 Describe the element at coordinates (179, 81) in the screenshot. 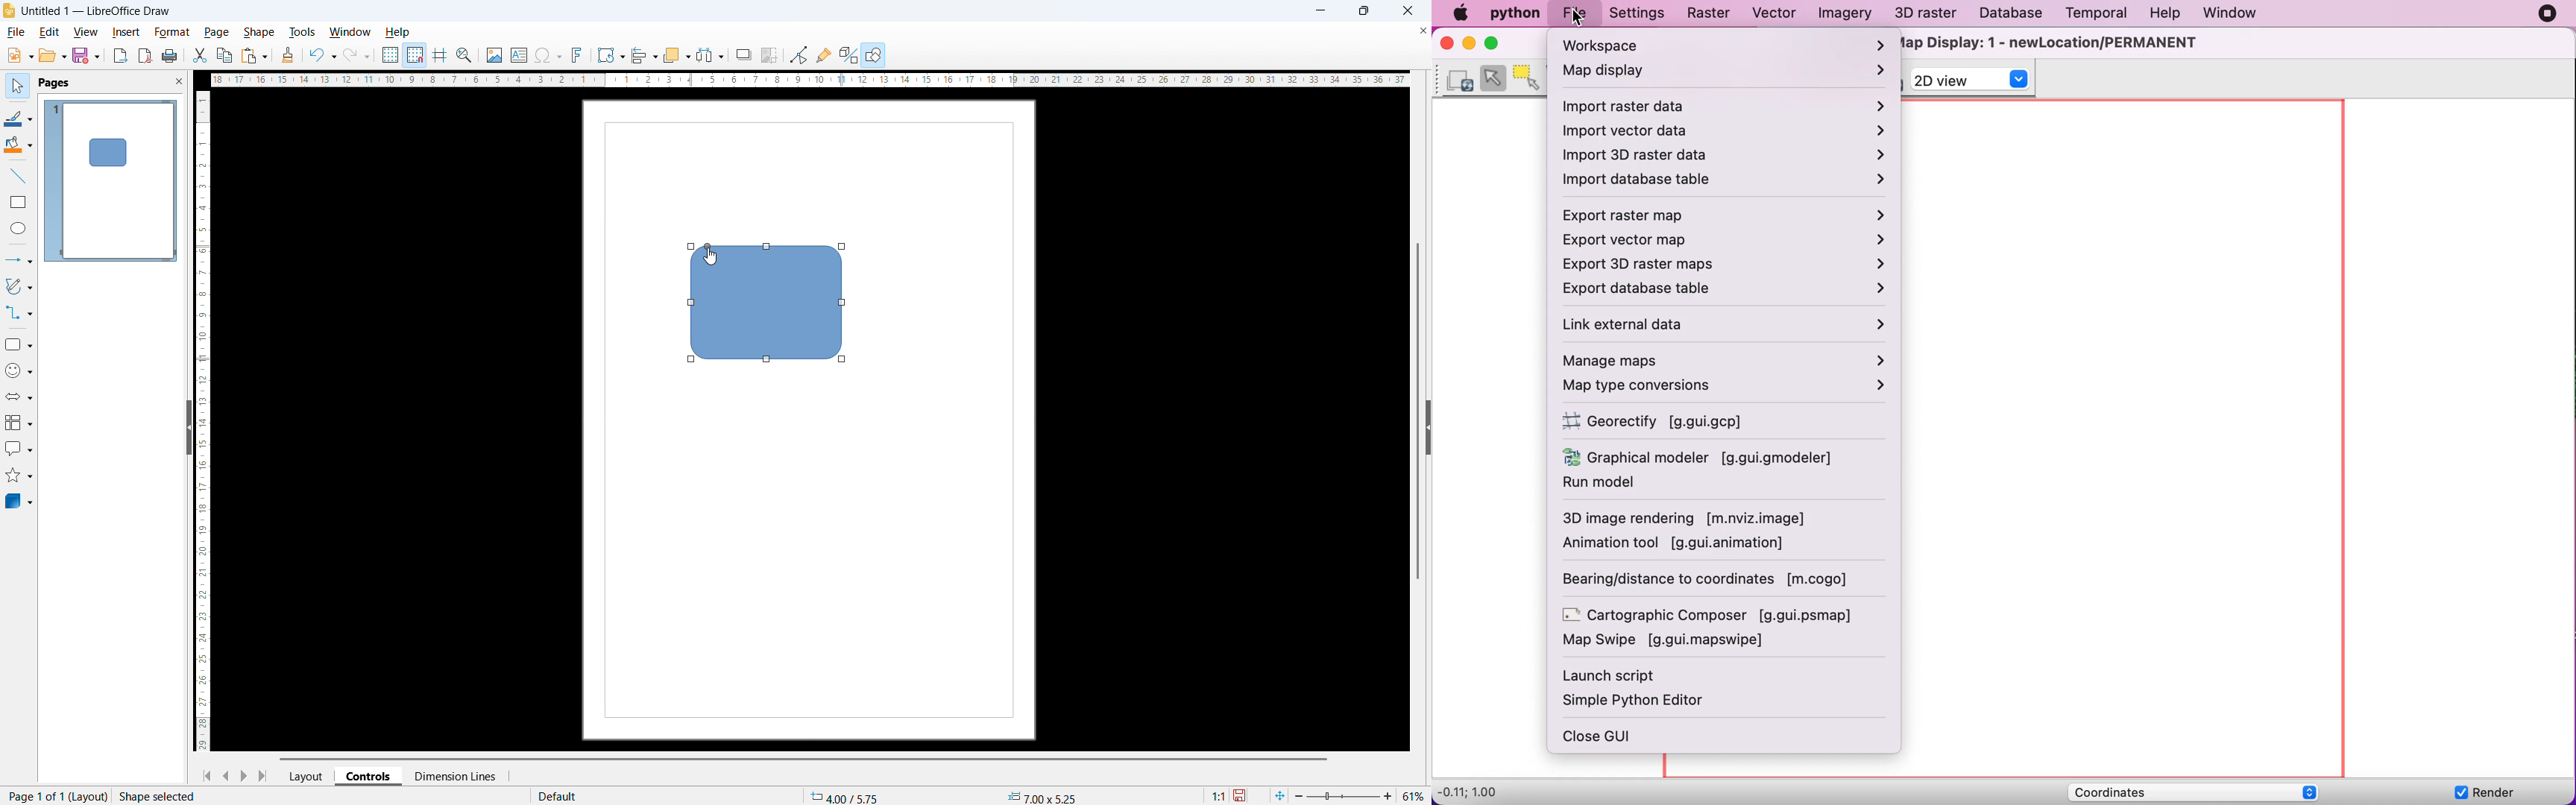

I see `close pane ` at that location.